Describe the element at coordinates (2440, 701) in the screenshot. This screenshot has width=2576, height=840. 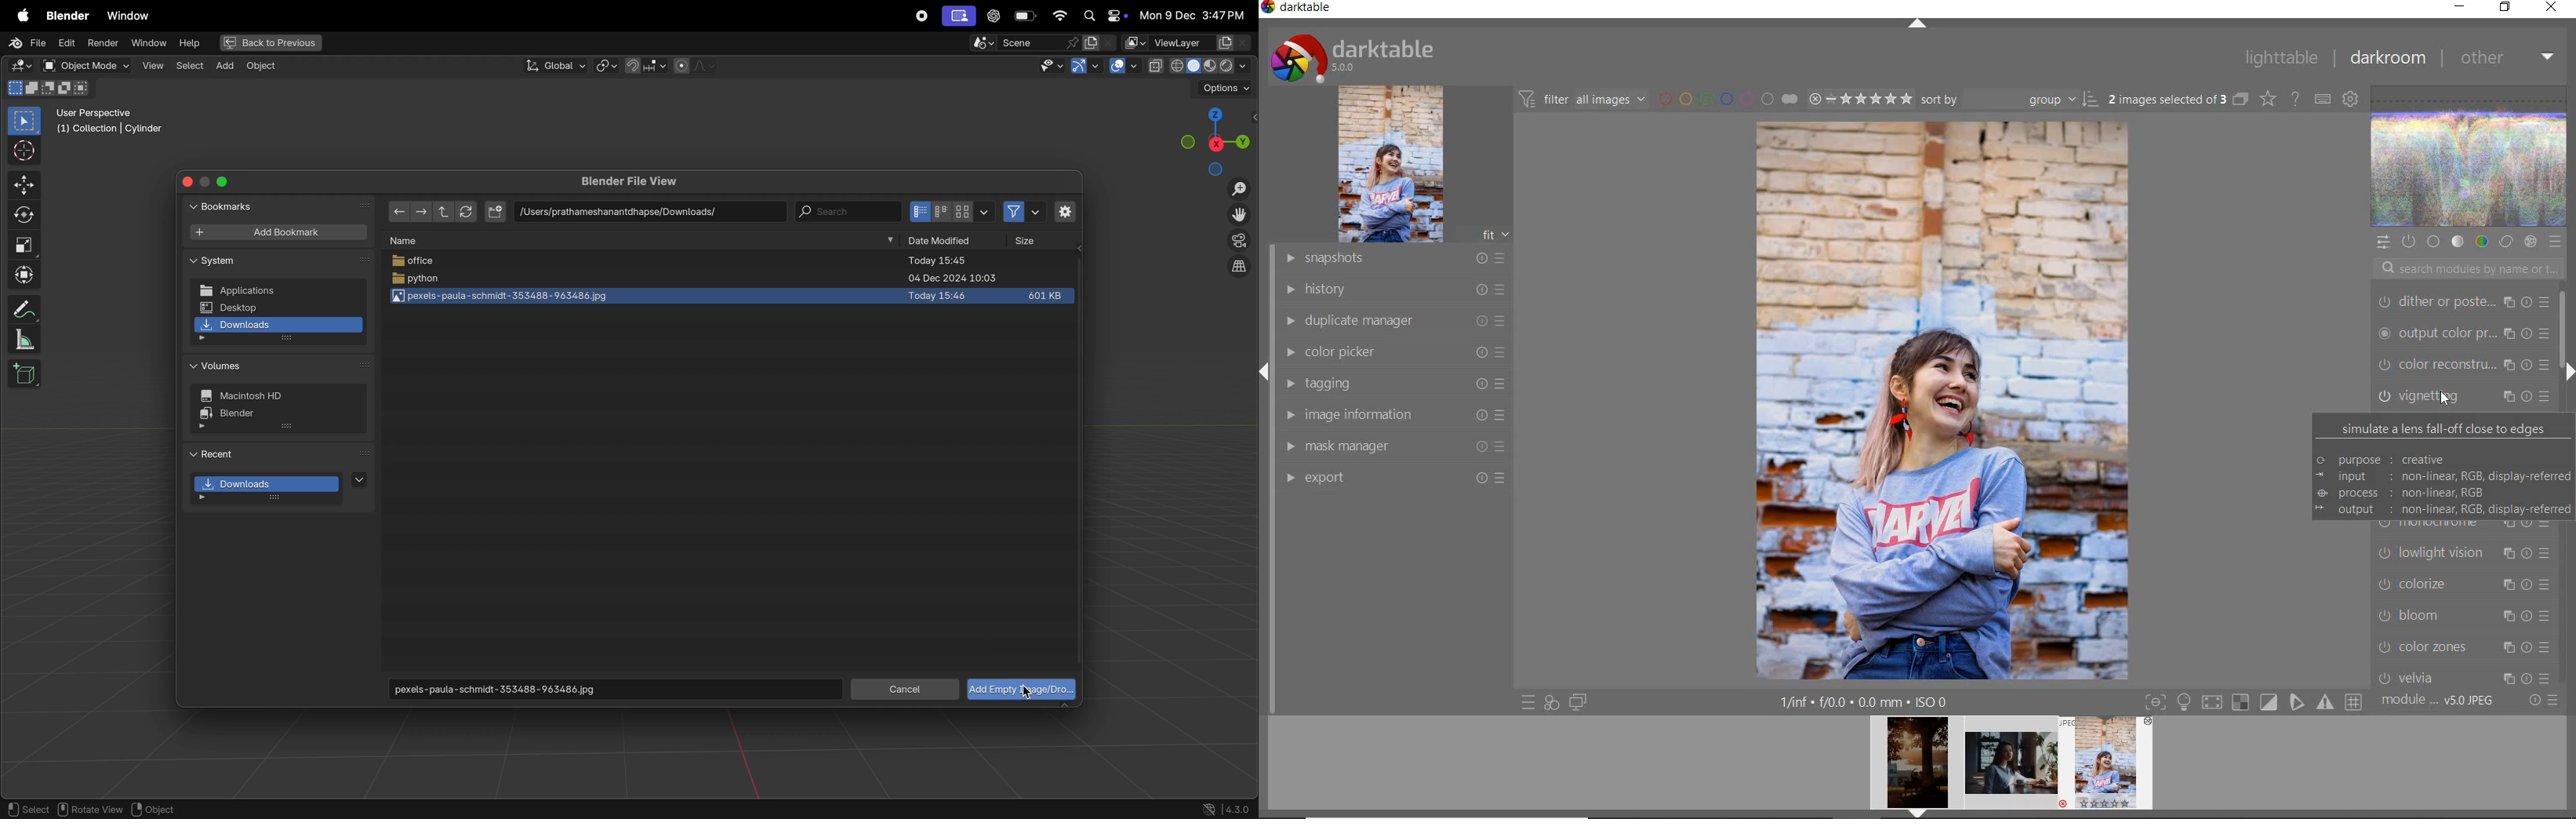
I see `module order` at that location.